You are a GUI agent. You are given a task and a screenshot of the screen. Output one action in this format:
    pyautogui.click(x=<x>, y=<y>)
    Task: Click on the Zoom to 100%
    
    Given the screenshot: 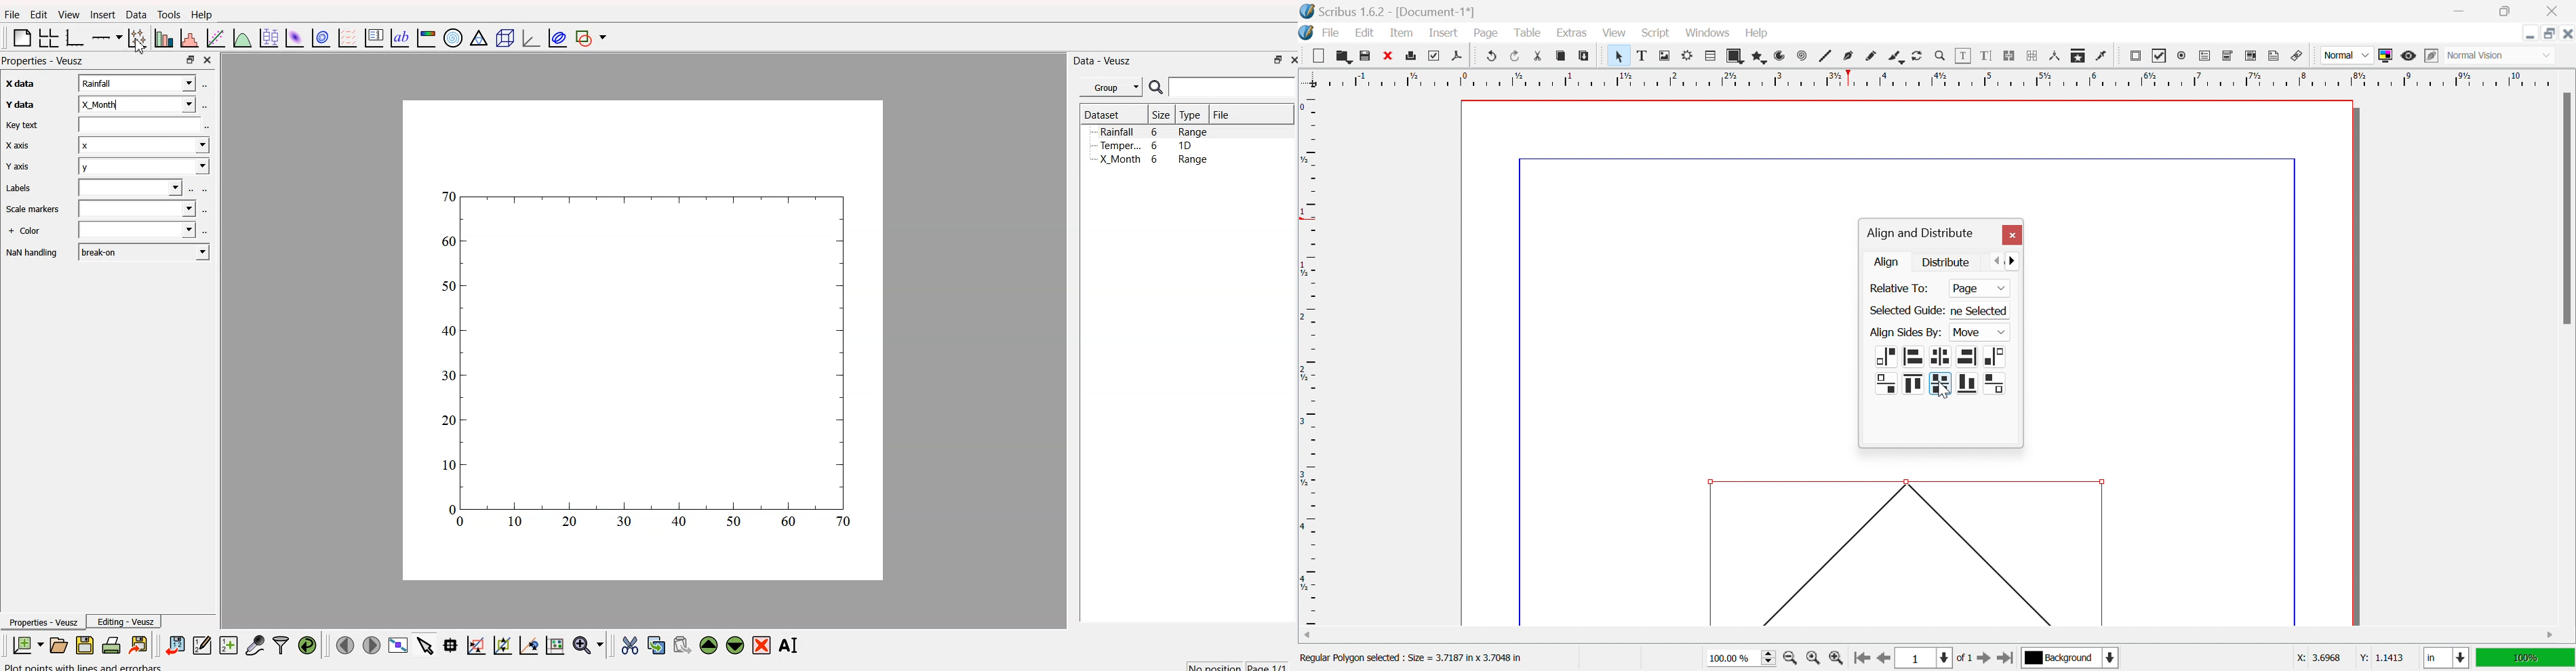 What is the action you would take?
    pyautogui.click(x=1815, y=660)
    